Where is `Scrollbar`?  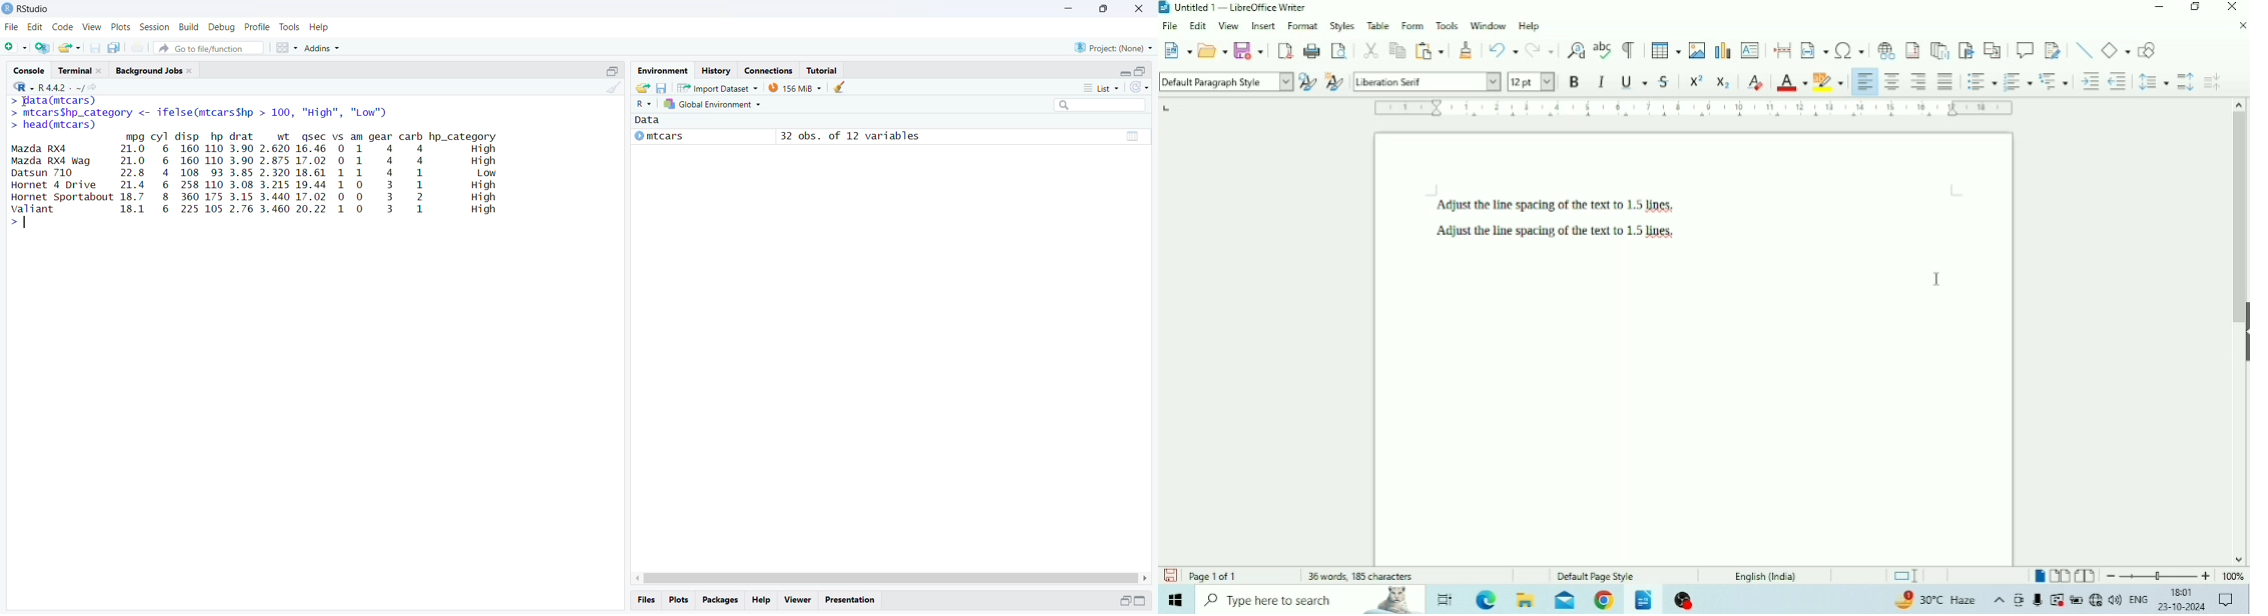 Scrollbar is located at coordinates (888, 577).